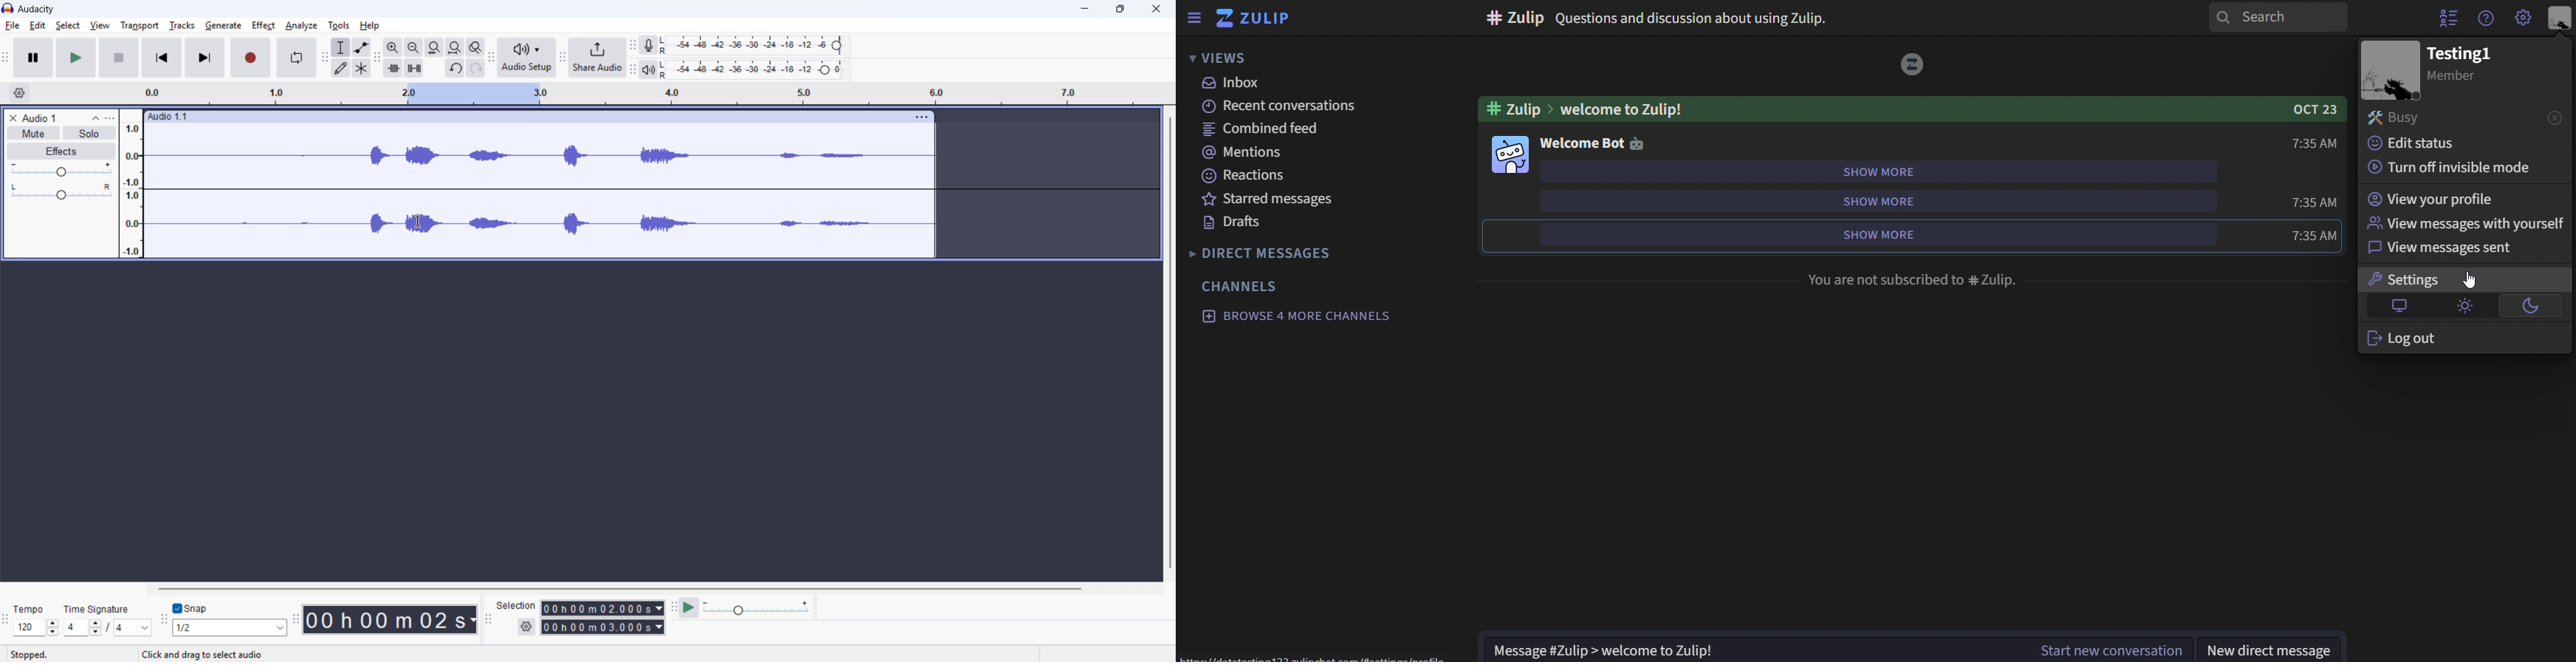 This screenshot has width=2576, height=672. What do you see at coordinates (1191, 20) in the screenshot?
I see `hide sidebar` at bounding box center [1191, 20].